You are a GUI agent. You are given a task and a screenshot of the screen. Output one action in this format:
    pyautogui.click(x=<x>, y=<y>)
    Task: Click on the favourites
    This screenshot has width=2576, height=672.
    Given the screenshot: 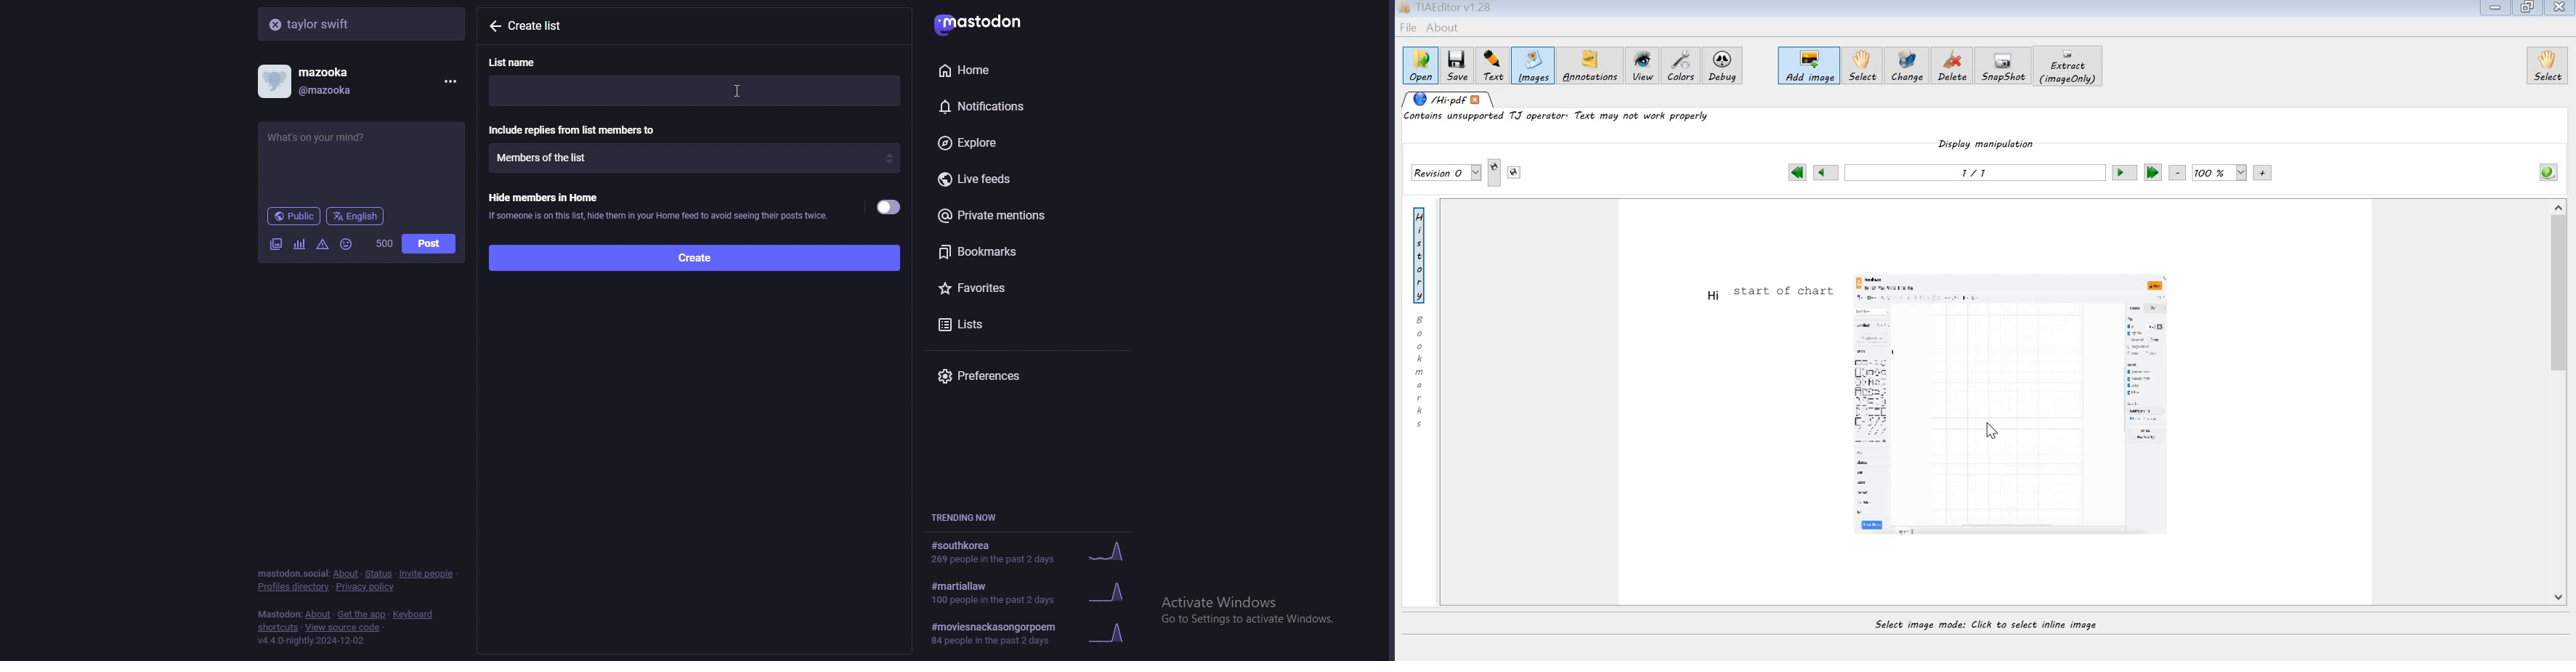 What is the action you would take?
    pyautogui.click(x=1015, y=285)
    